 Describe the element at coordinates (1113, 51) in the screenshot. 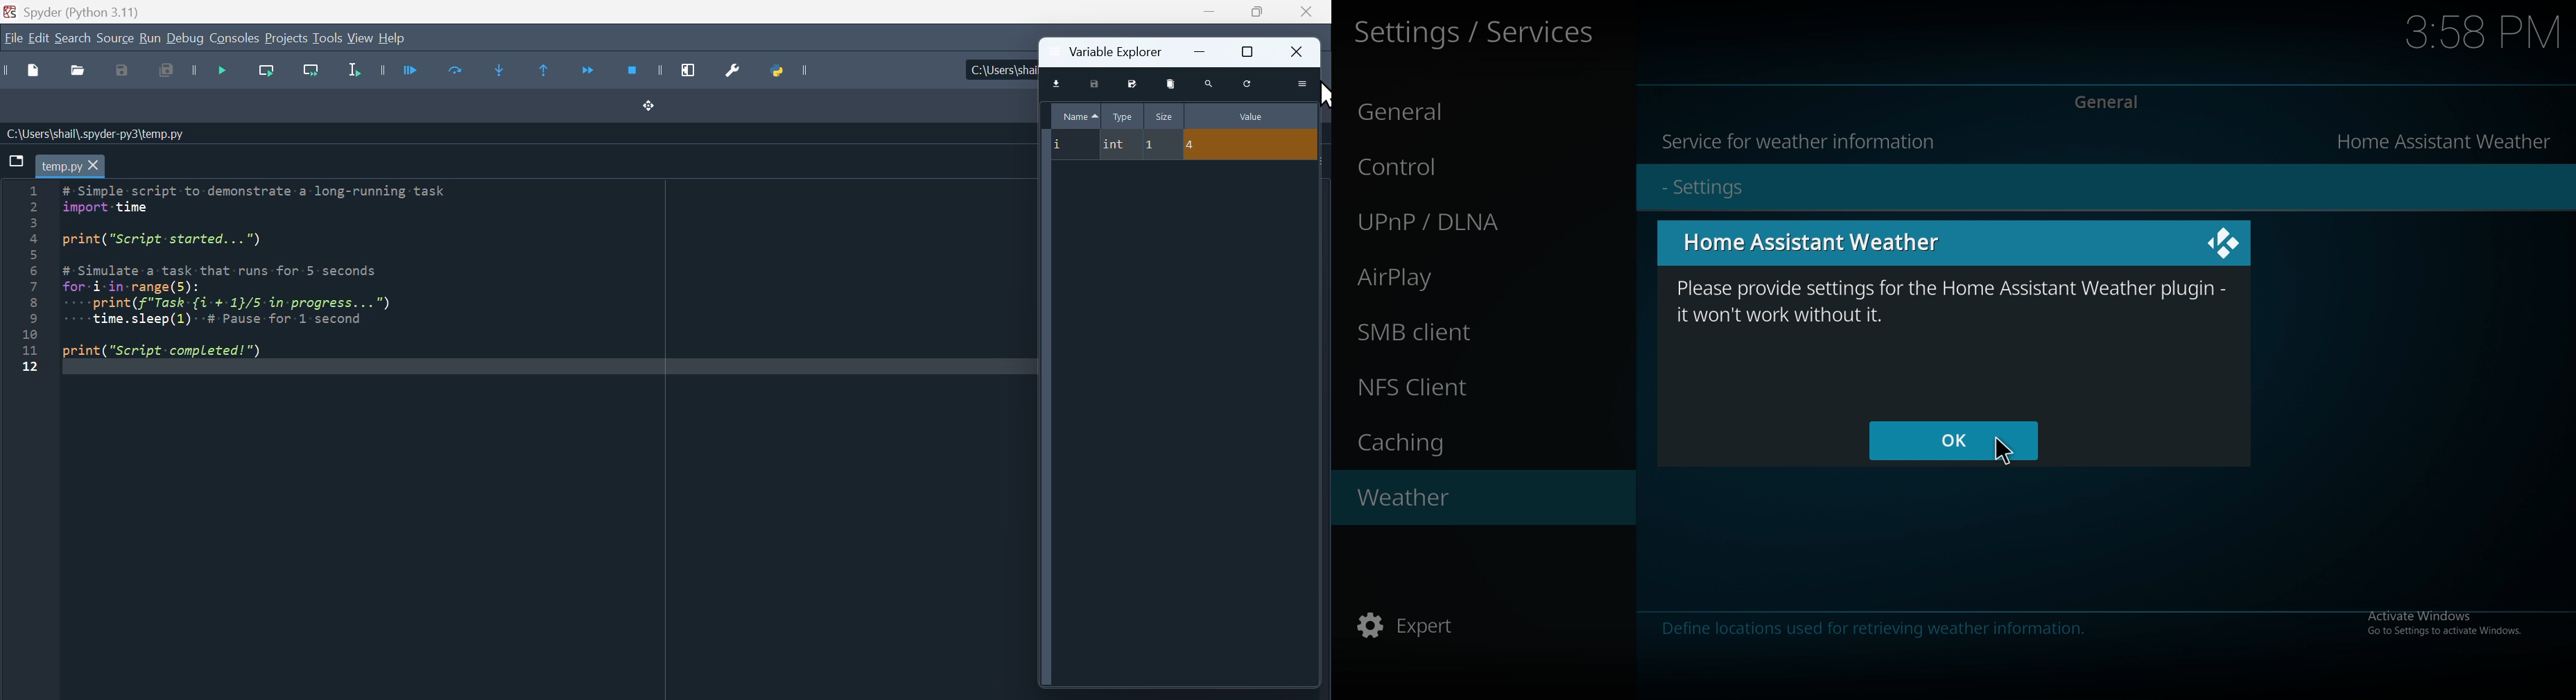

I see `Variable Explorer` at that location.